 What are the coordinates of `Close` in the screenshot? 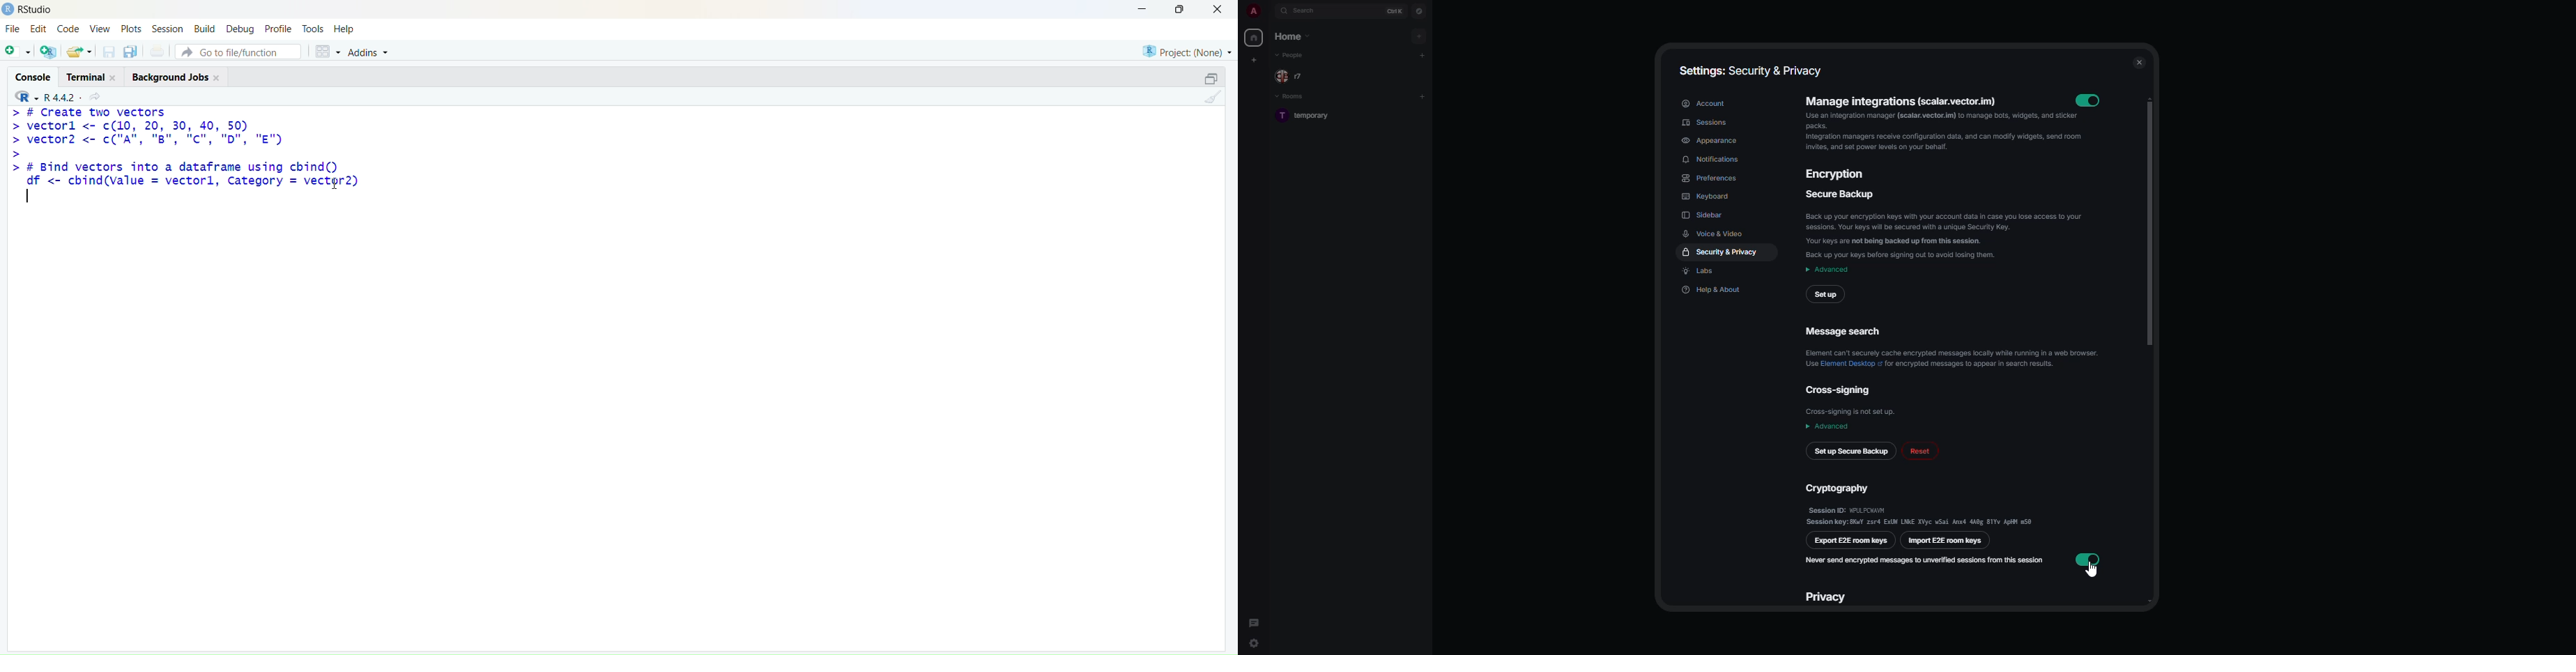 It's located at (1219, 10).